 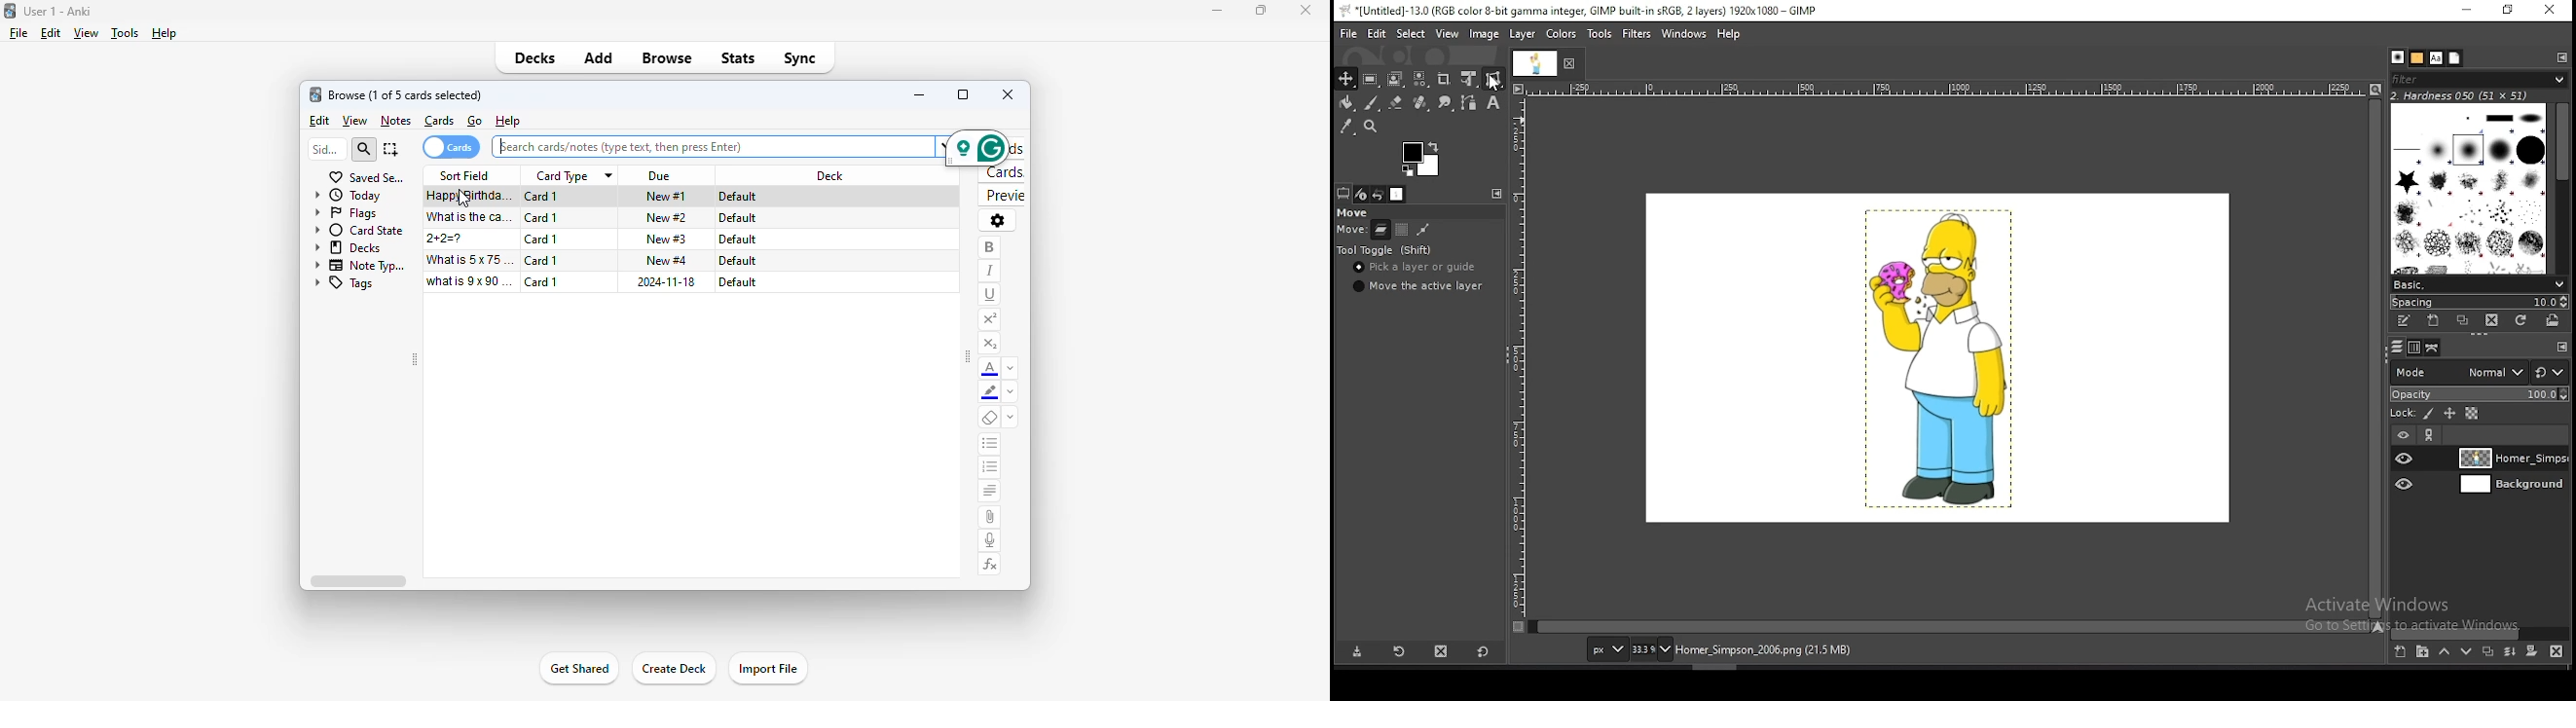 What do you see at coordinates (1010, 418) in the screenshot?
I see `select formatting to remove` at bounding box center [1010, 418].